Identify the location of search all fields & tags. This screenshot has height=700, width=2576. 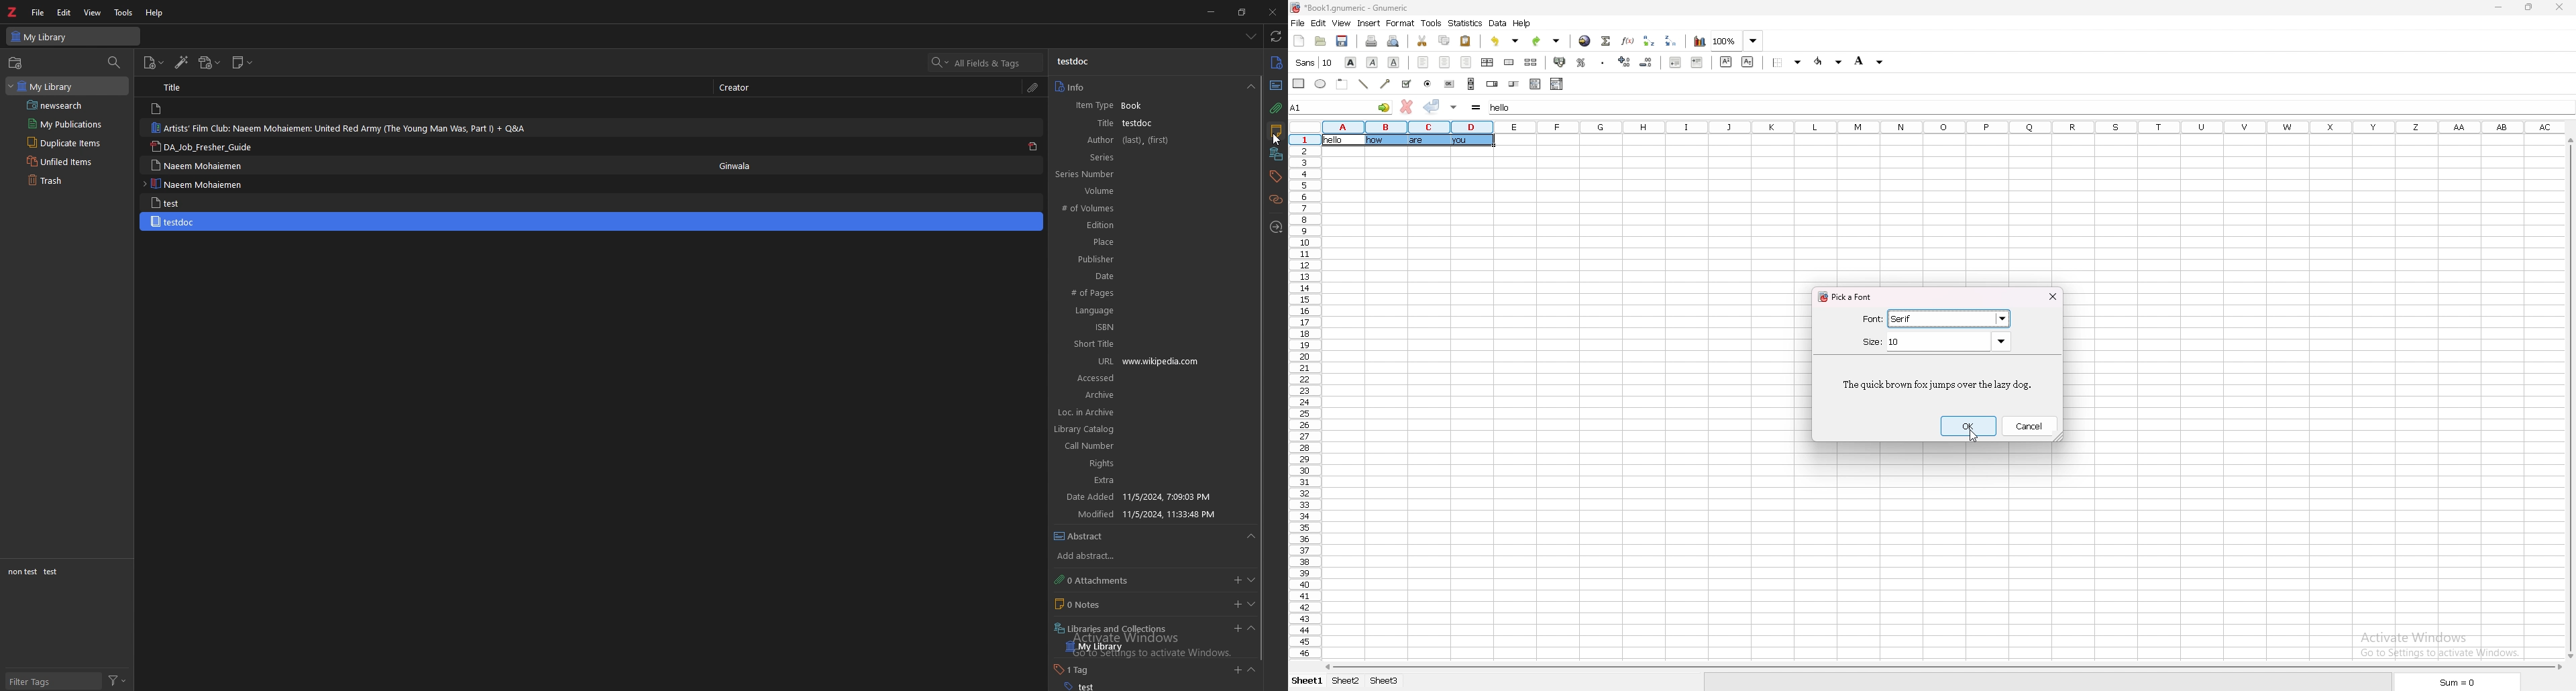
(987, 62).